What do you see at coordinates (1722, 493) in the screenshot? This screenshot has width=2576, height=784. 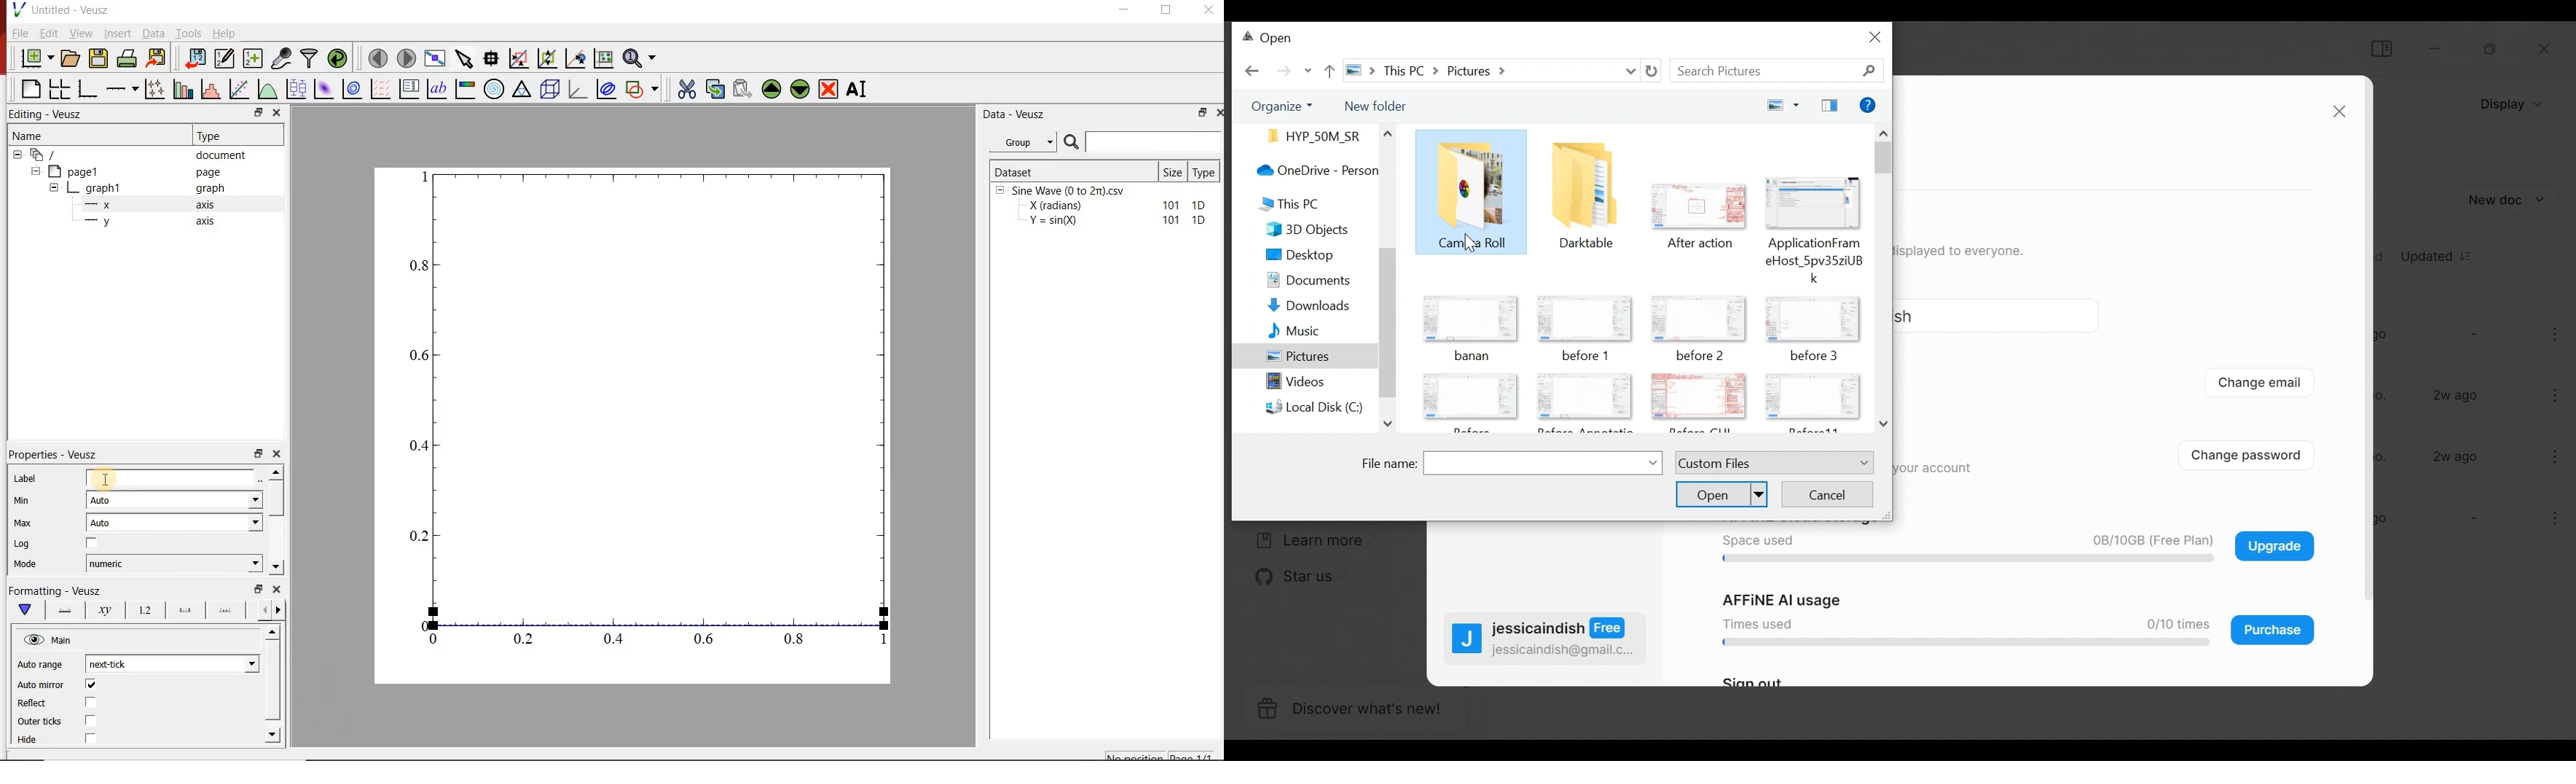 I see `Open` at bounding box center [1722, 493].